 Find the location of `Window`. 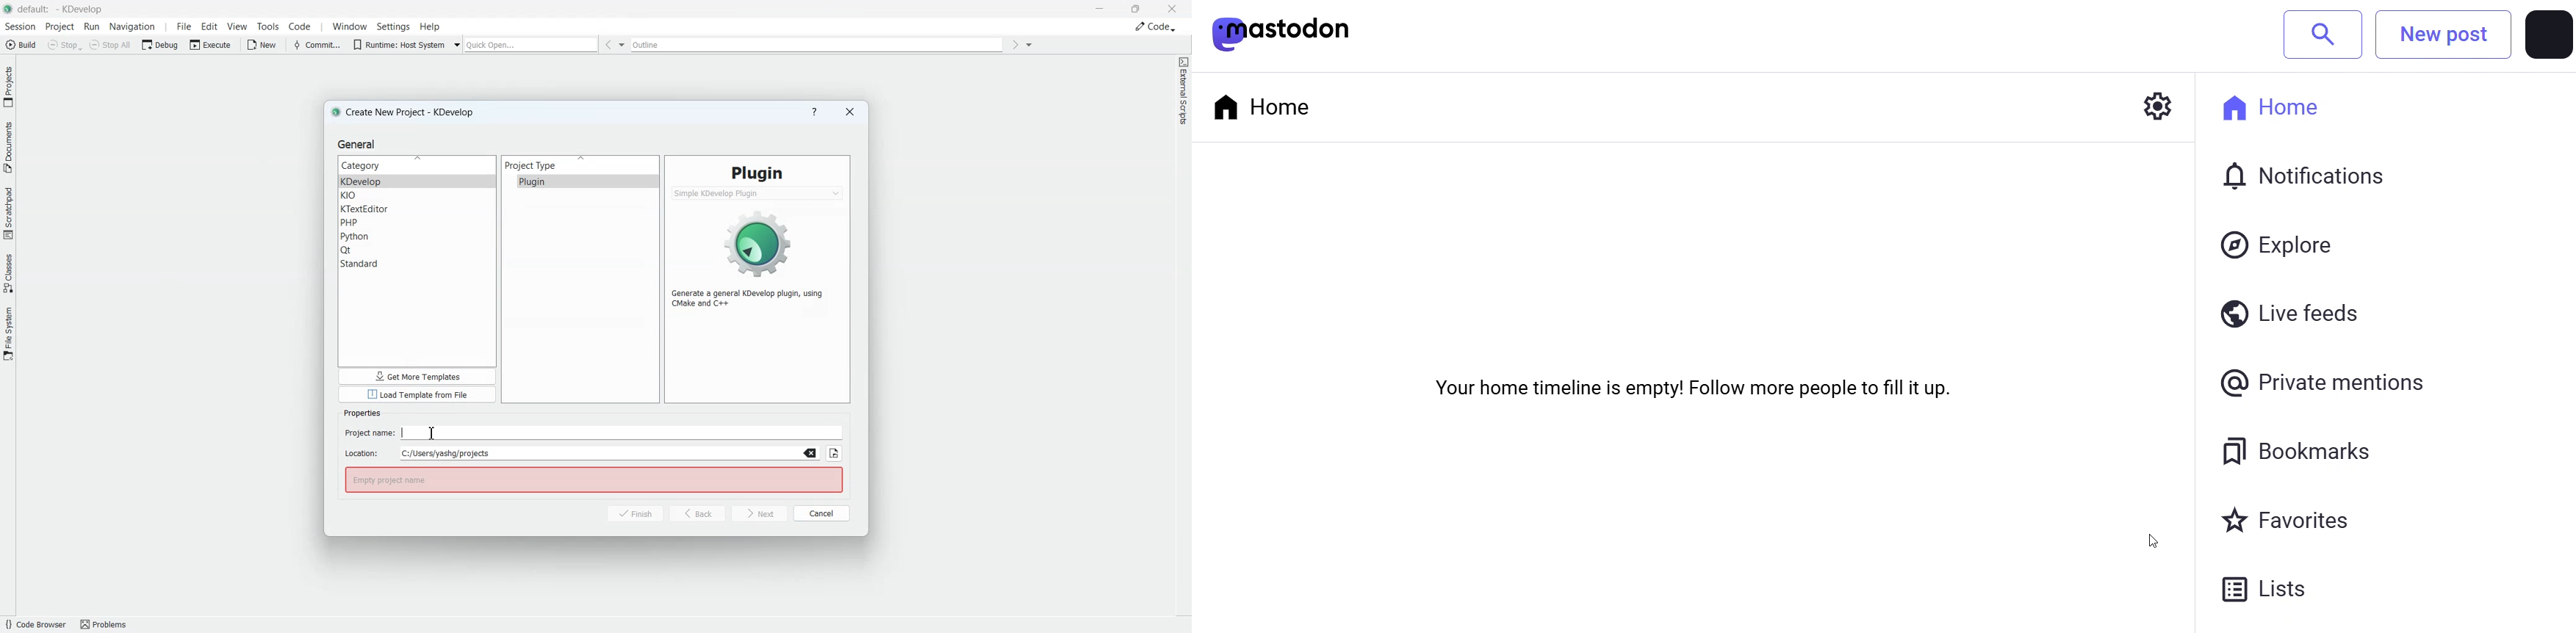

Window is located at coordinates (348, 27).